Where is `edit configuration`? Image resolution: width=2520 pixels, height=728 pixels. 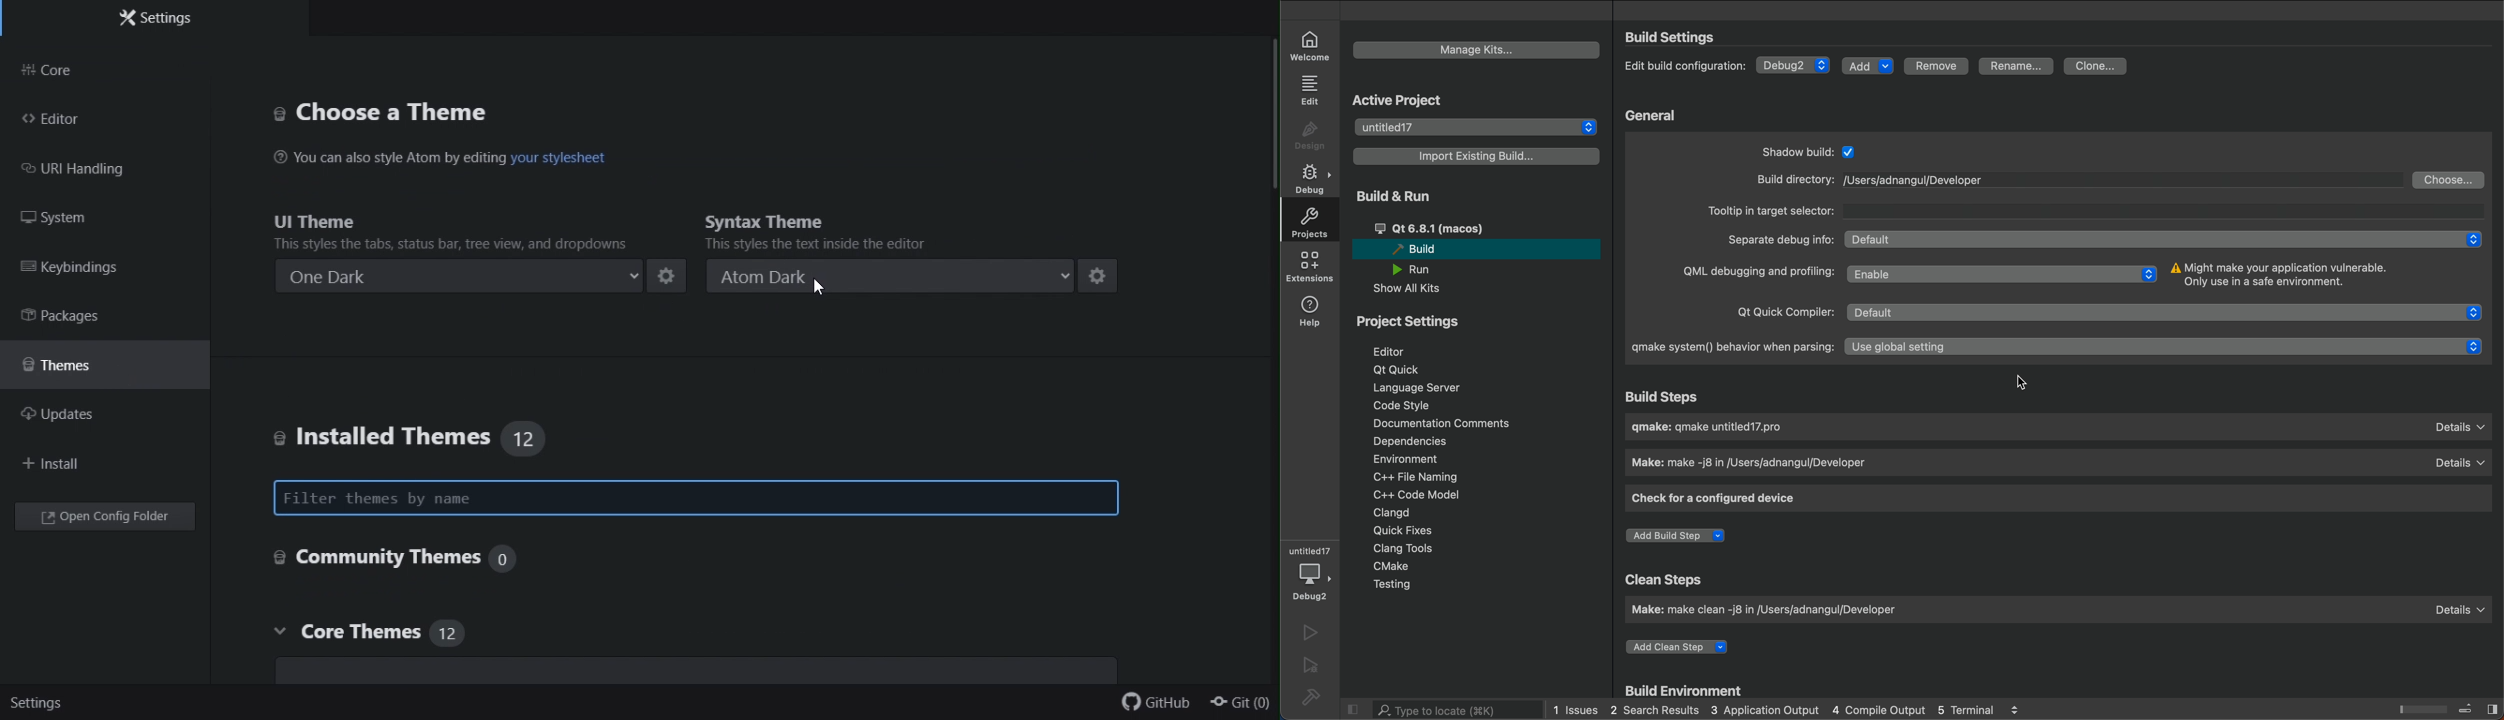
edit configuration is located at coordinates (1686, 65).